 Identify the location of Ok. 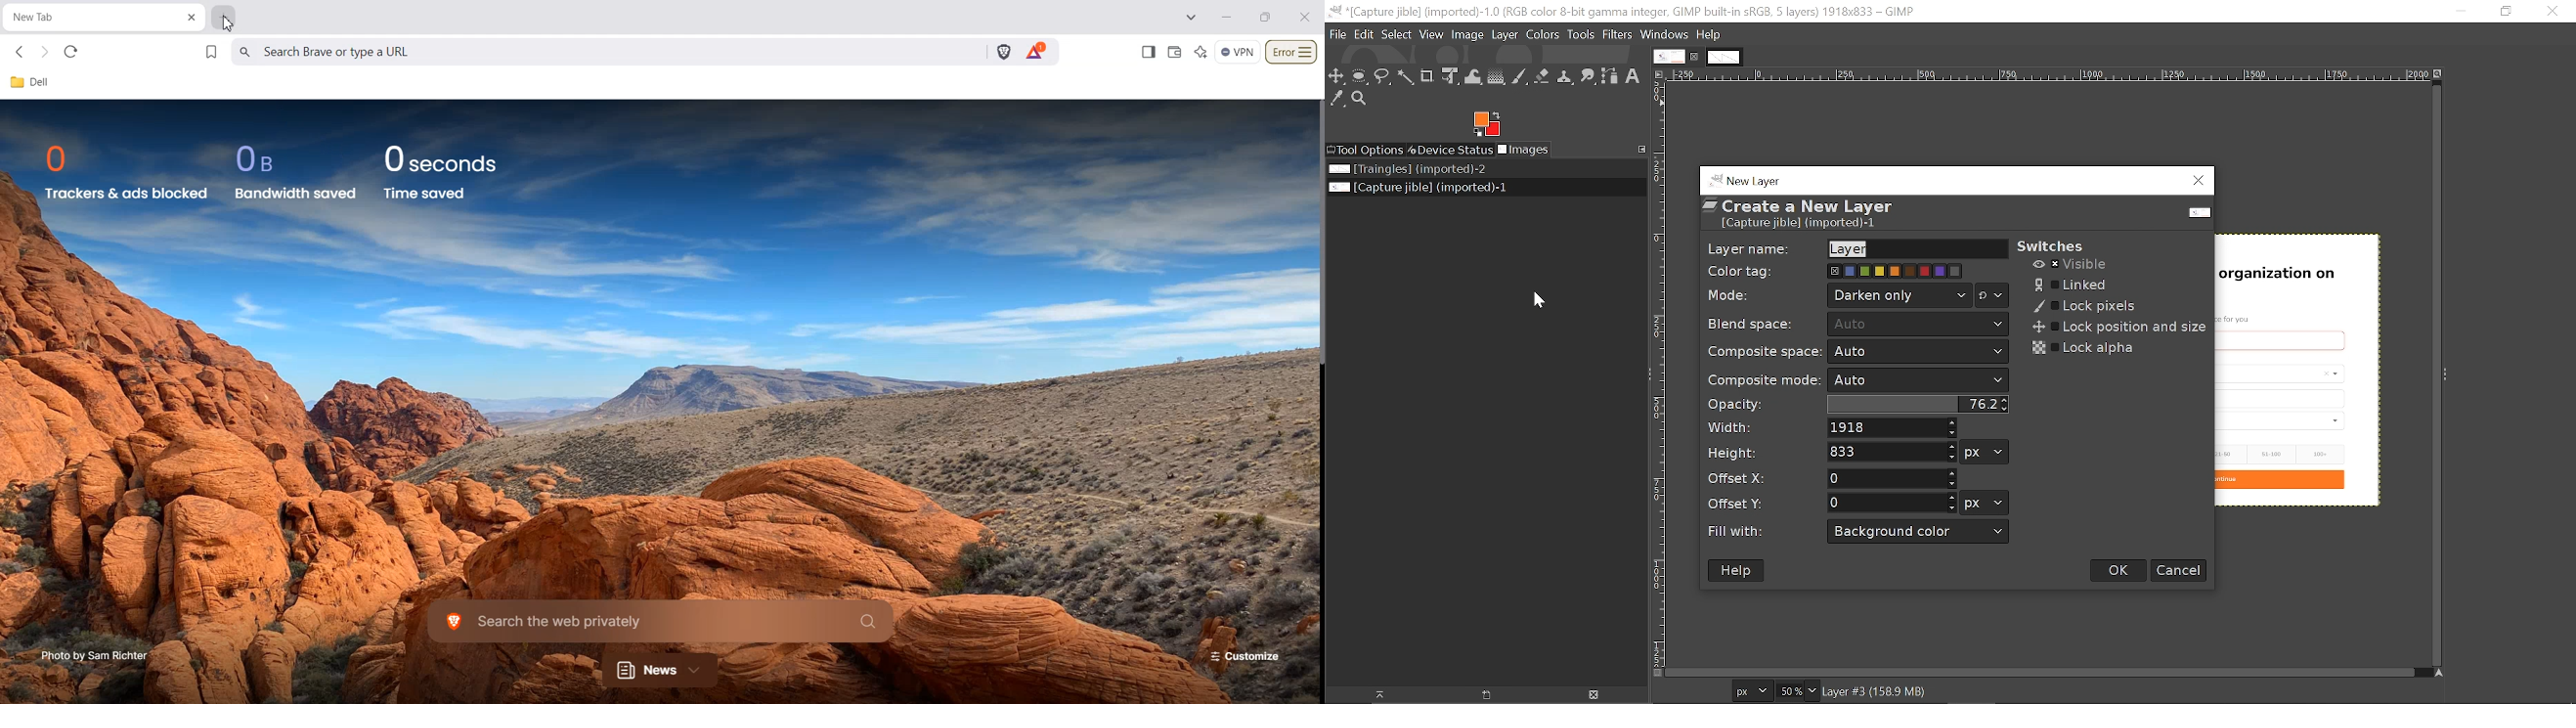
(2118, 569).